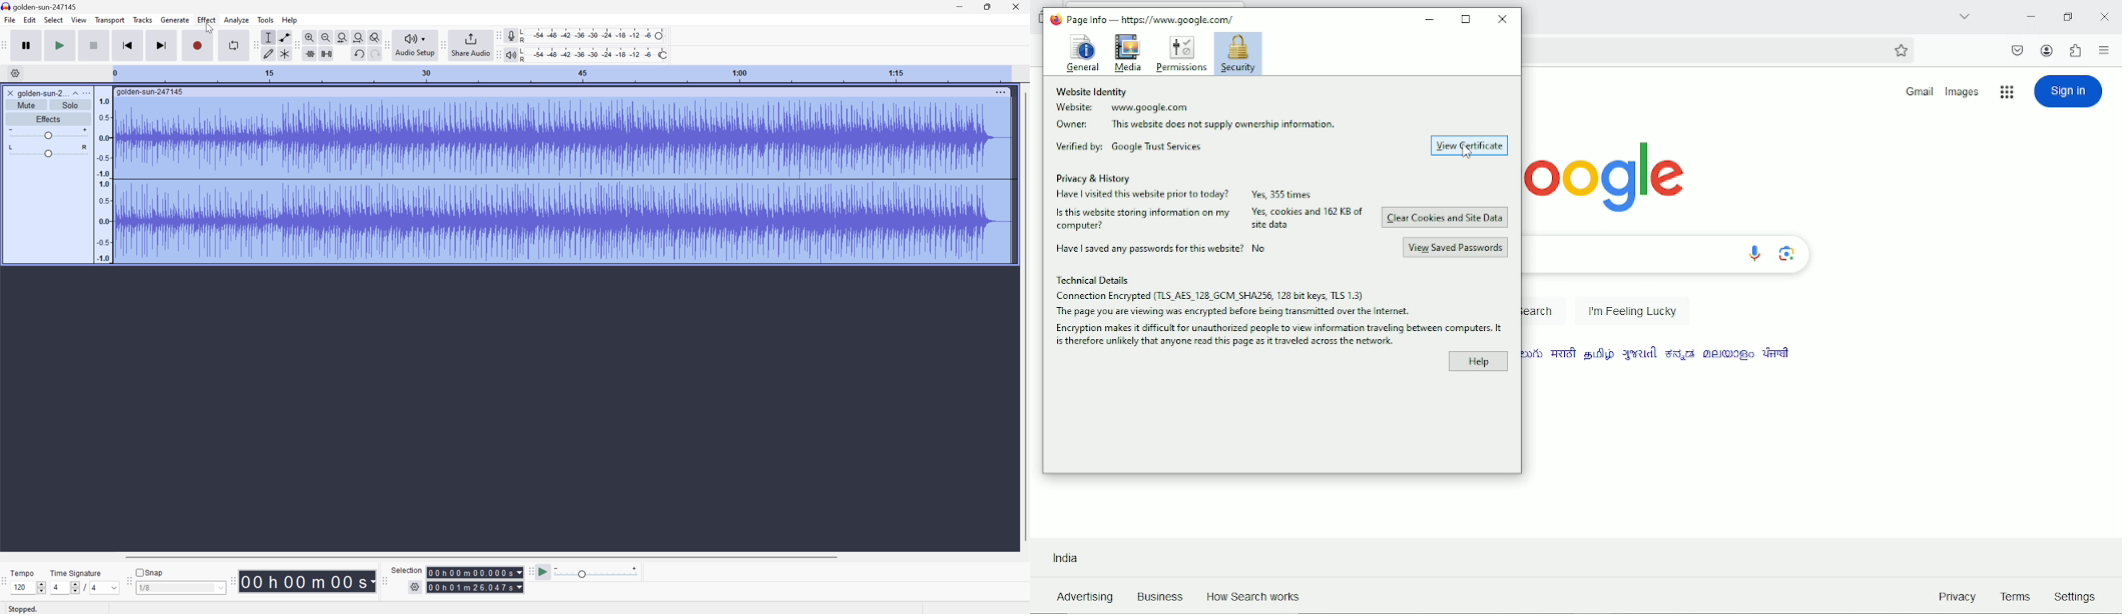 The width and height of the screenshot is (2128, 616). Describe the element at coordinates (106, 588) in the screenshot. I see `4` at that location.